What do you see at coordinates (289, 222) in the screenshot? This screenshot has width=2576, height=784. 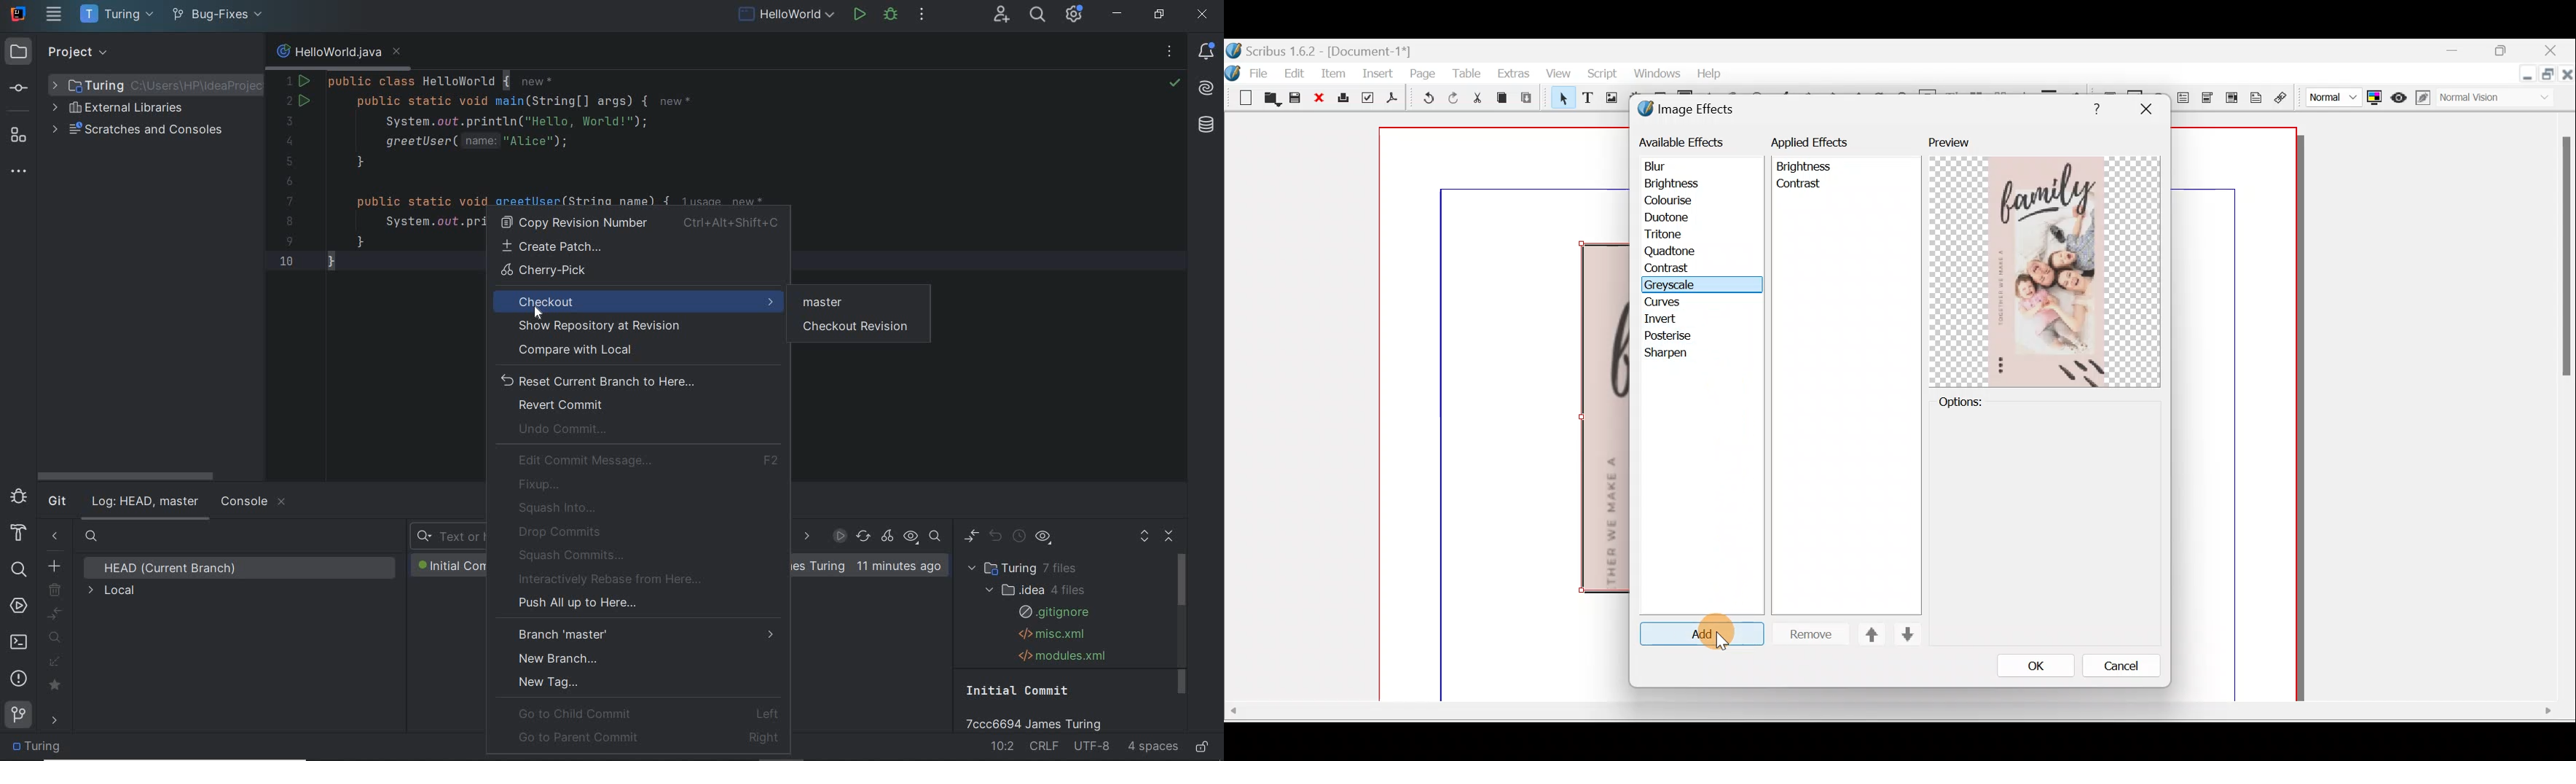 I see `8` at bounding box center [289, 222].